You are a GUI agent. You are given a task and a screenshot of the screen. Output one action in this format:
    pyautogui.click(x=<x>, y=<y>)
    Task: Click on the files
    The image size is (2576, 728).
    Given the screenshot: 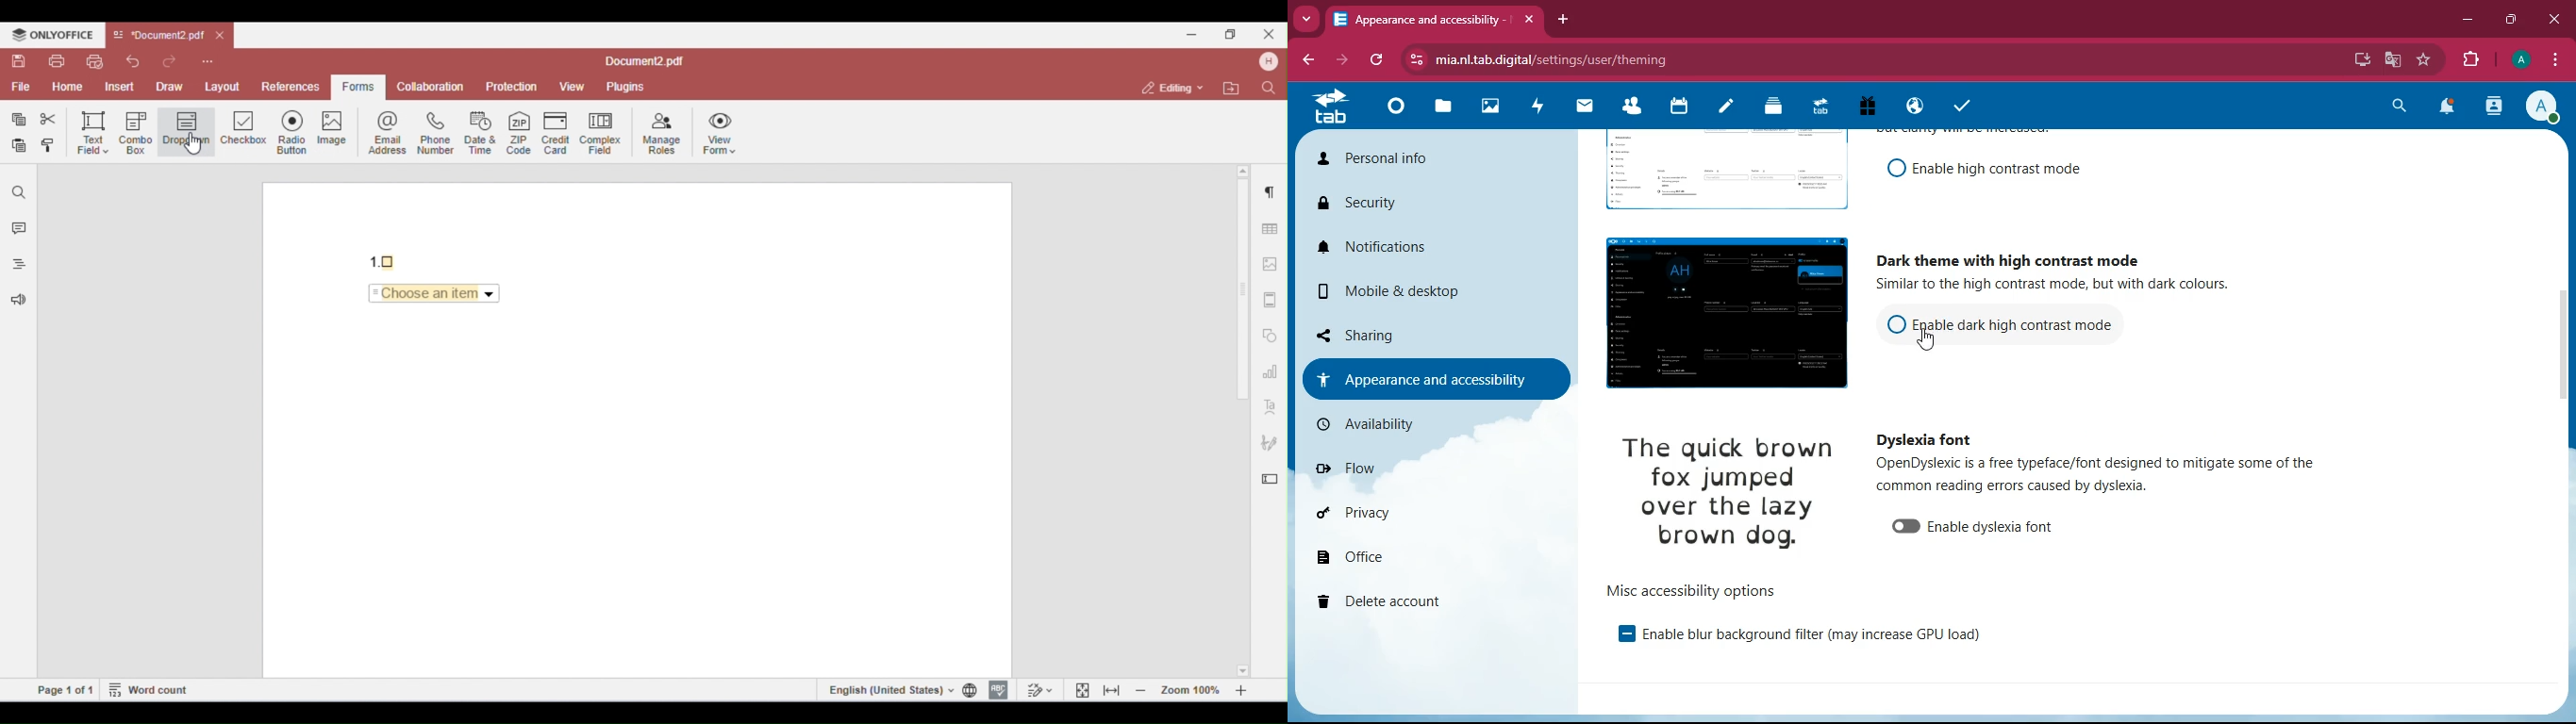 What is the action you would take?
    pyautogui.click(x=1445, y=108)
    